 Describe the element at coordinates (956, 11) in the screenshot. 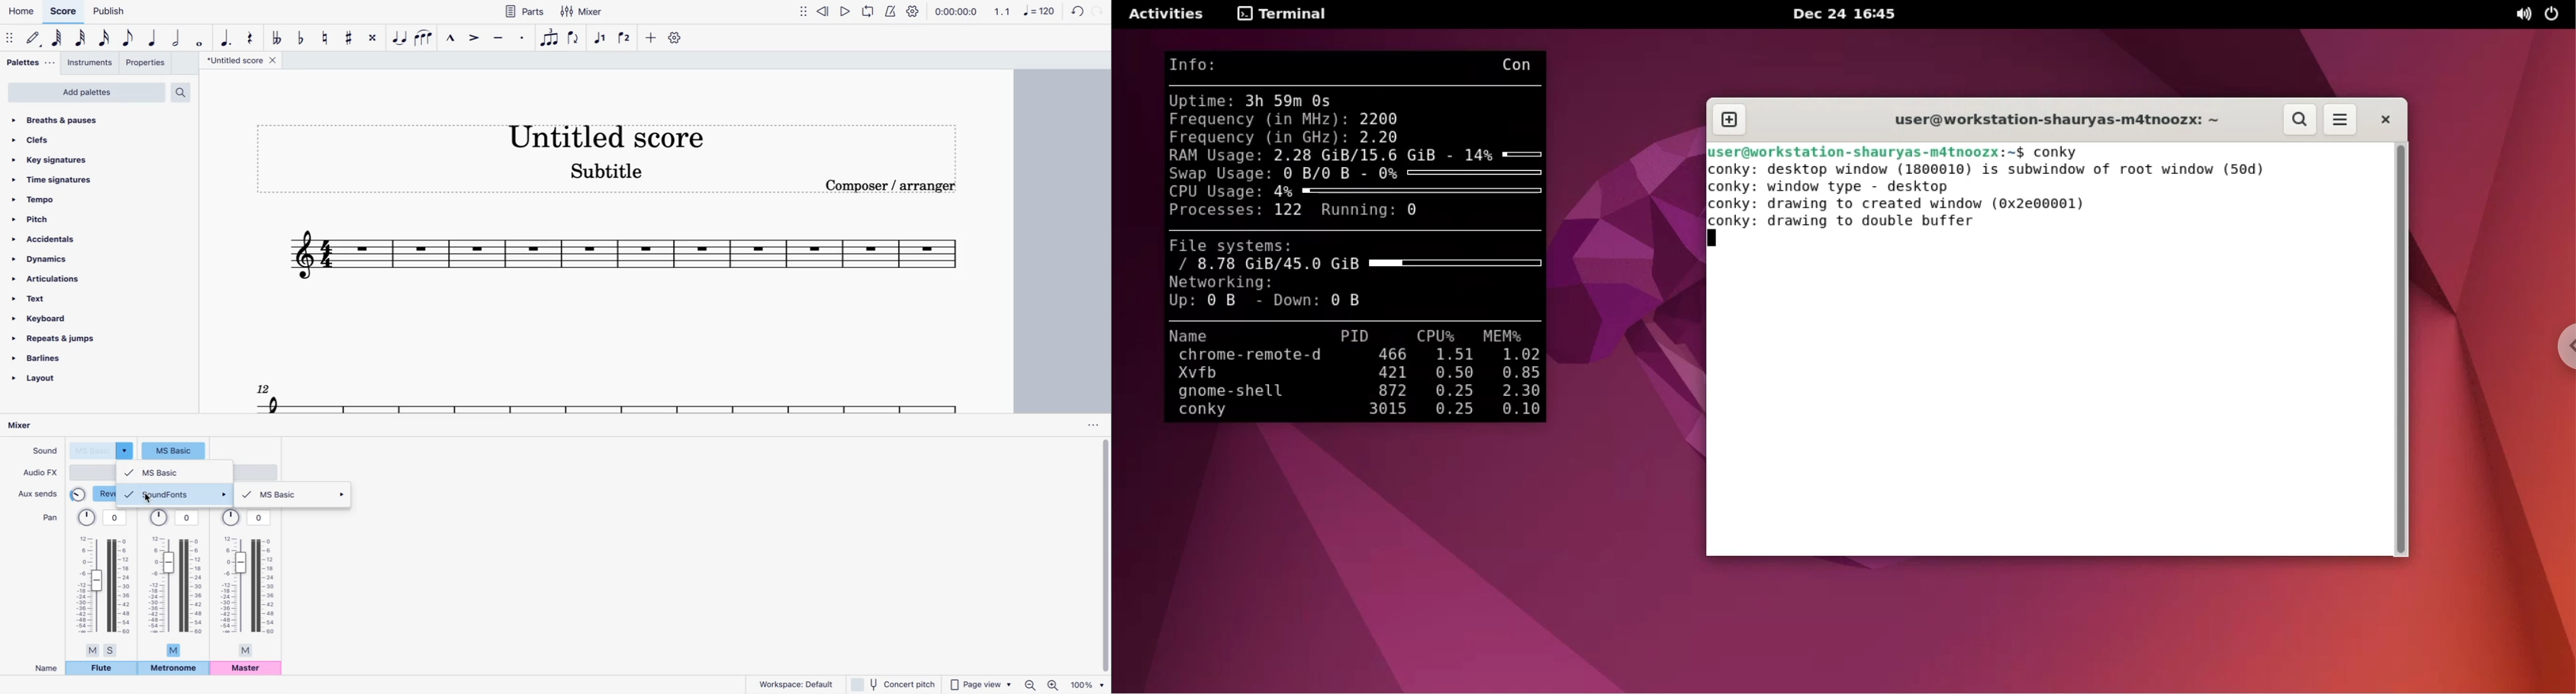

I see `time` at that location.